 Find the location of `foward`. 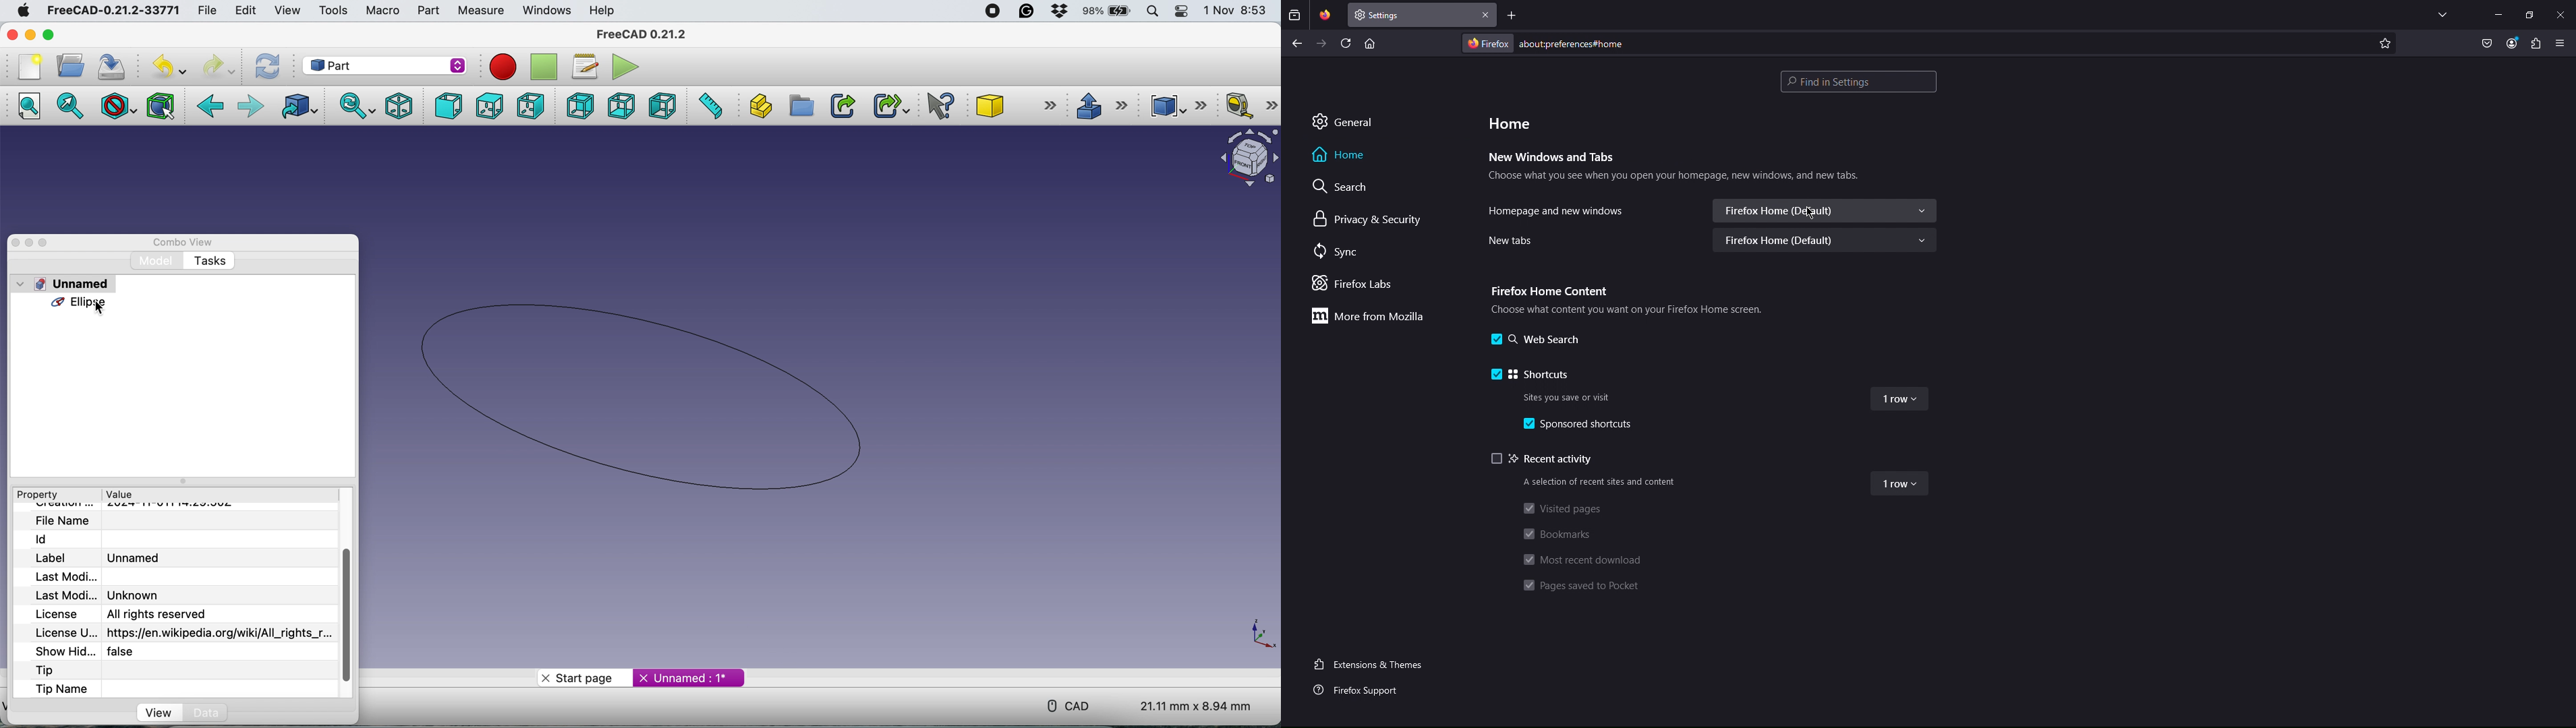

foward is located at coordinates (250, 106).